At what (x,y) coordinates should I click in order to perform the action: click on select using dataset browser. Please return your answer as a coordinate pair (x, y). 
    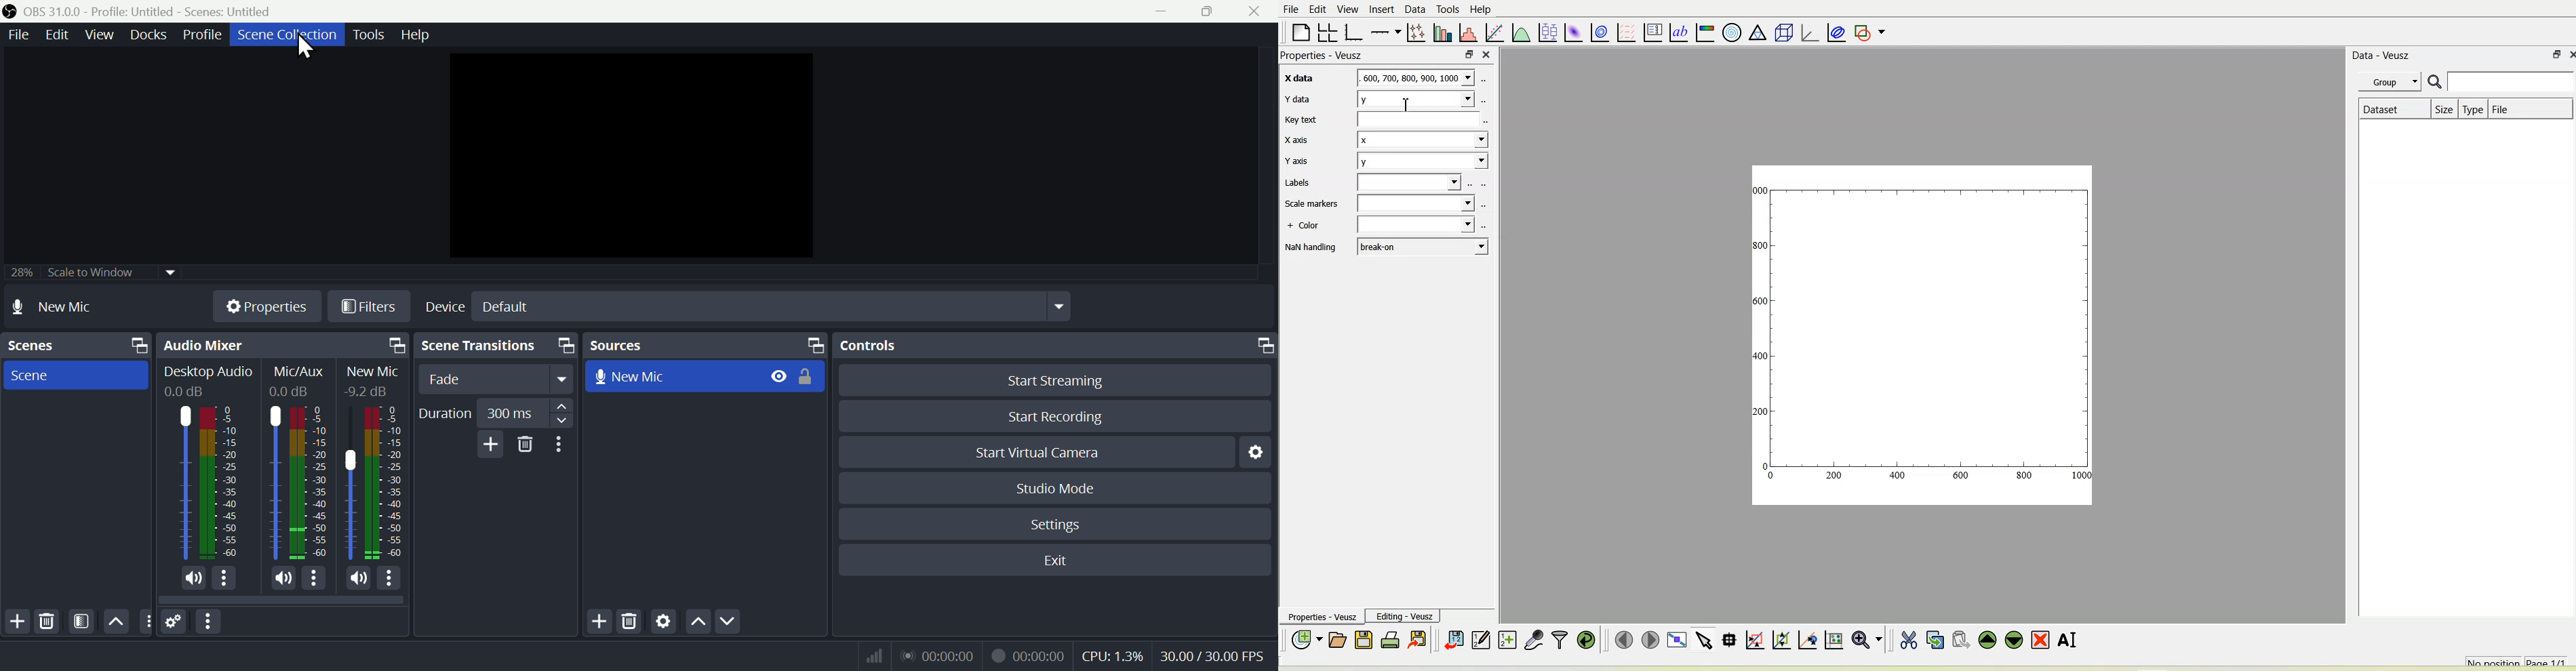
    Looking at the image, I should click on (1484, 78).